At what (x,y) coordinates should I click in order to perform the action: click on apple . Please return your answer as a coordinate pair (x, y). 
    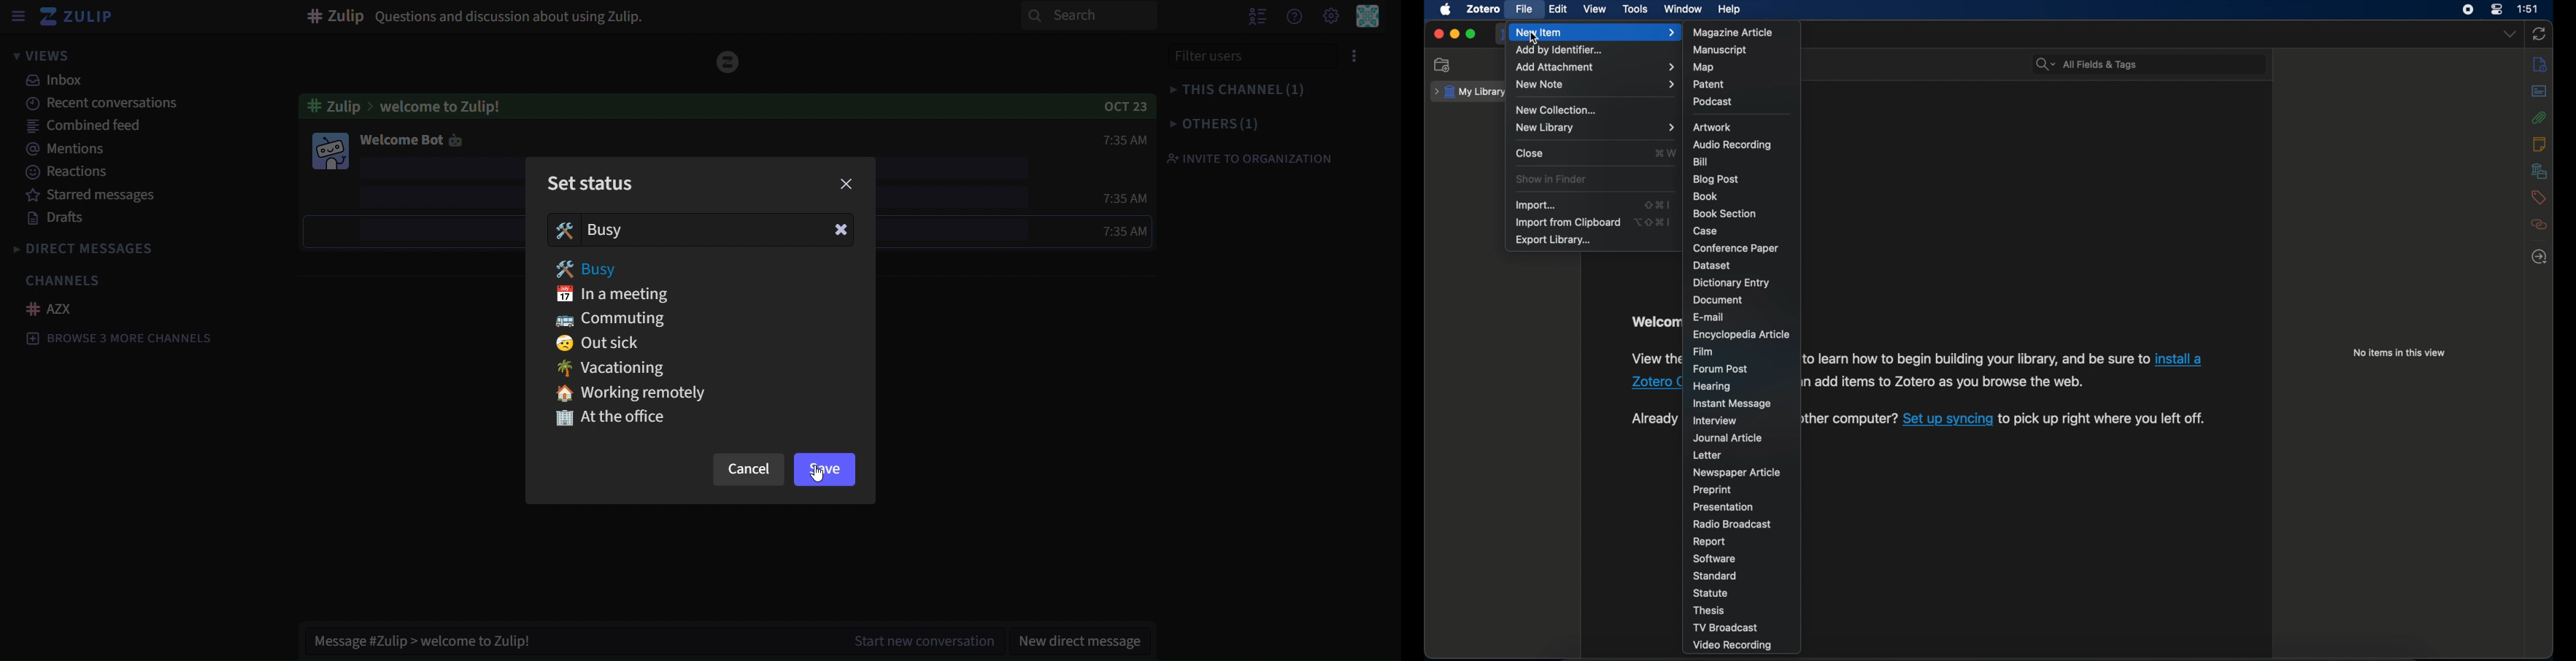
    Looking at the image, I should click on (1445, 10).